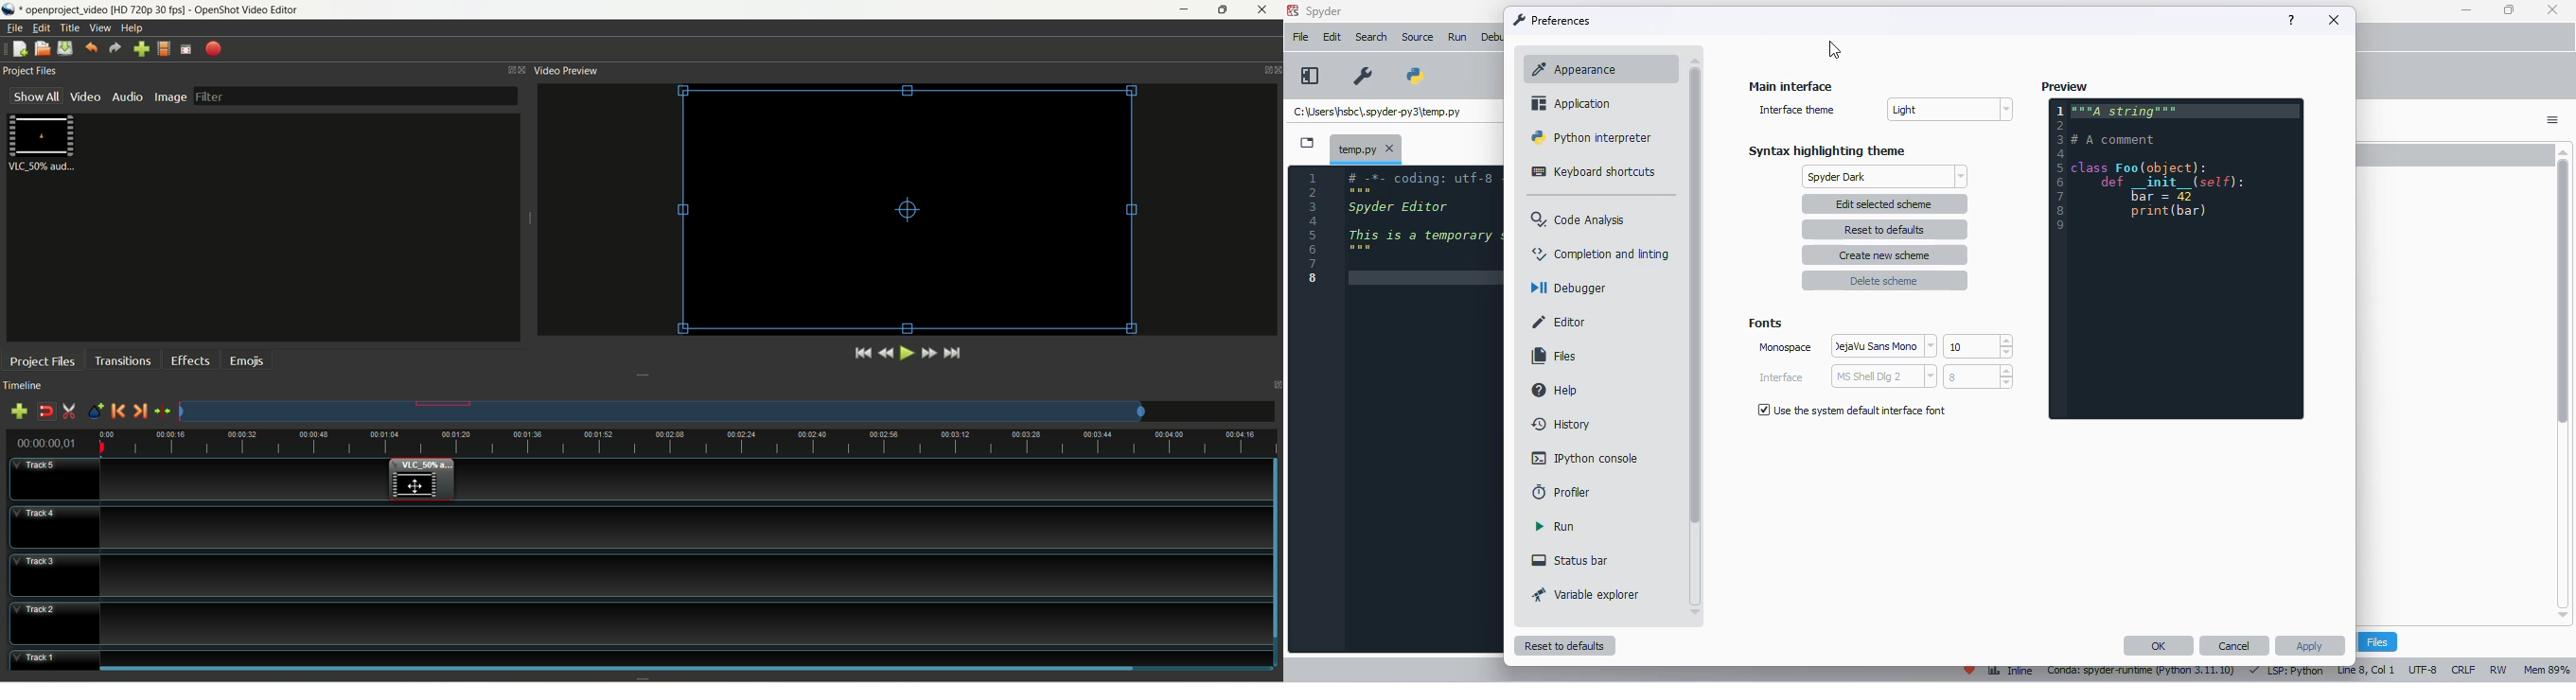 Image resolution: width=2576 pixels, height=700 pixels. I want to click on preview, so click(2064, 87).